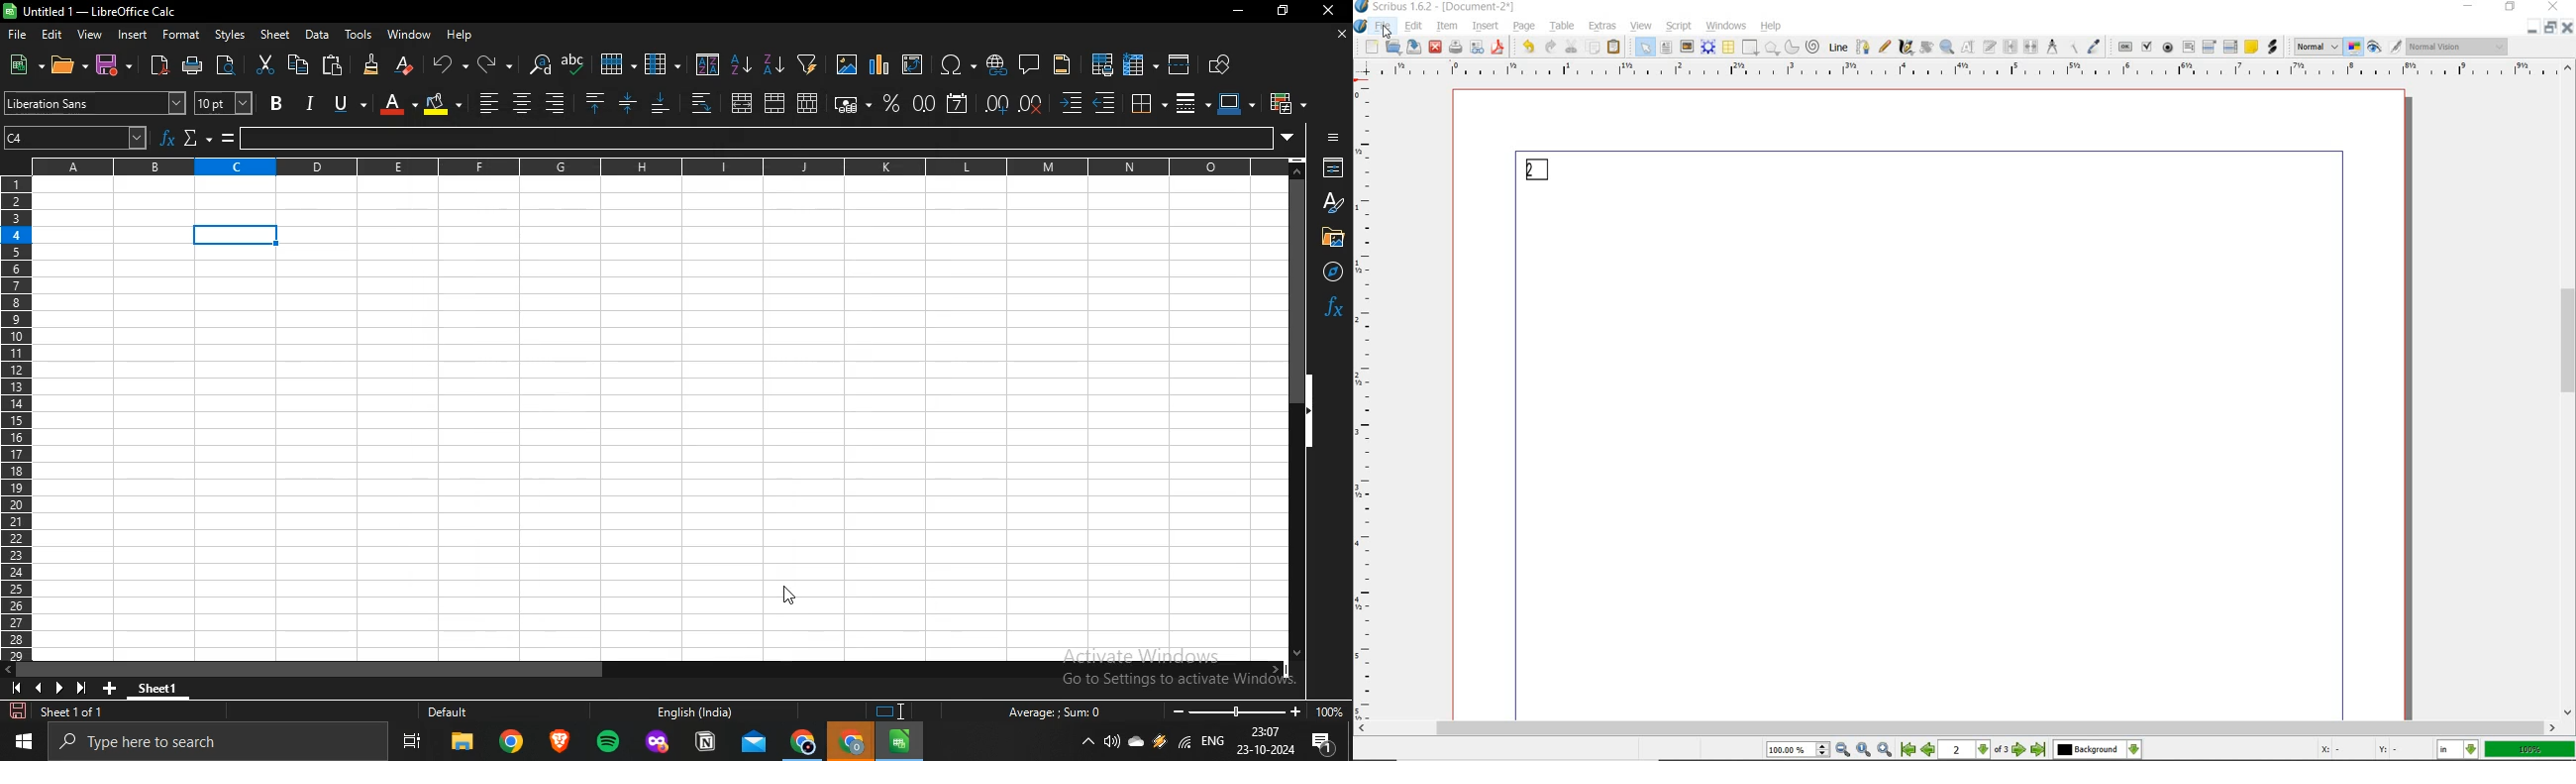  Describe the element at coordinates (1976, 750) in the screenshot. I see `2 of 3` at that location.